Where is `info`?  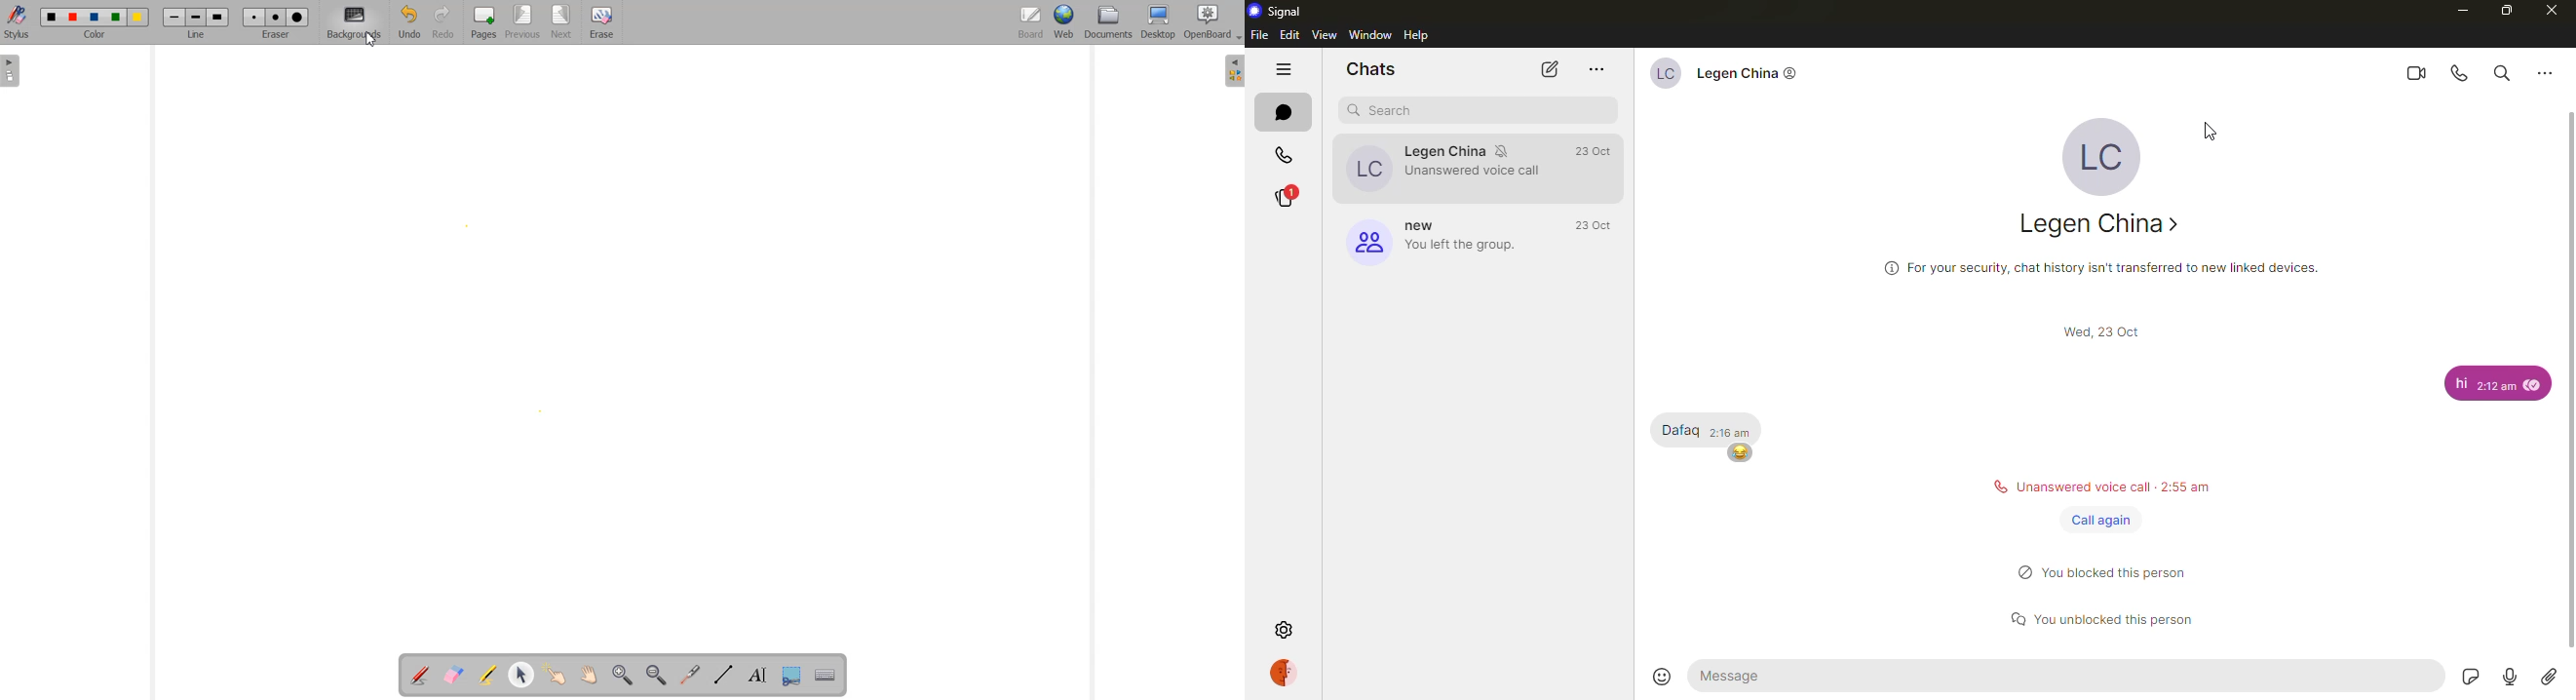
info is located at coordinates (2102, 265).